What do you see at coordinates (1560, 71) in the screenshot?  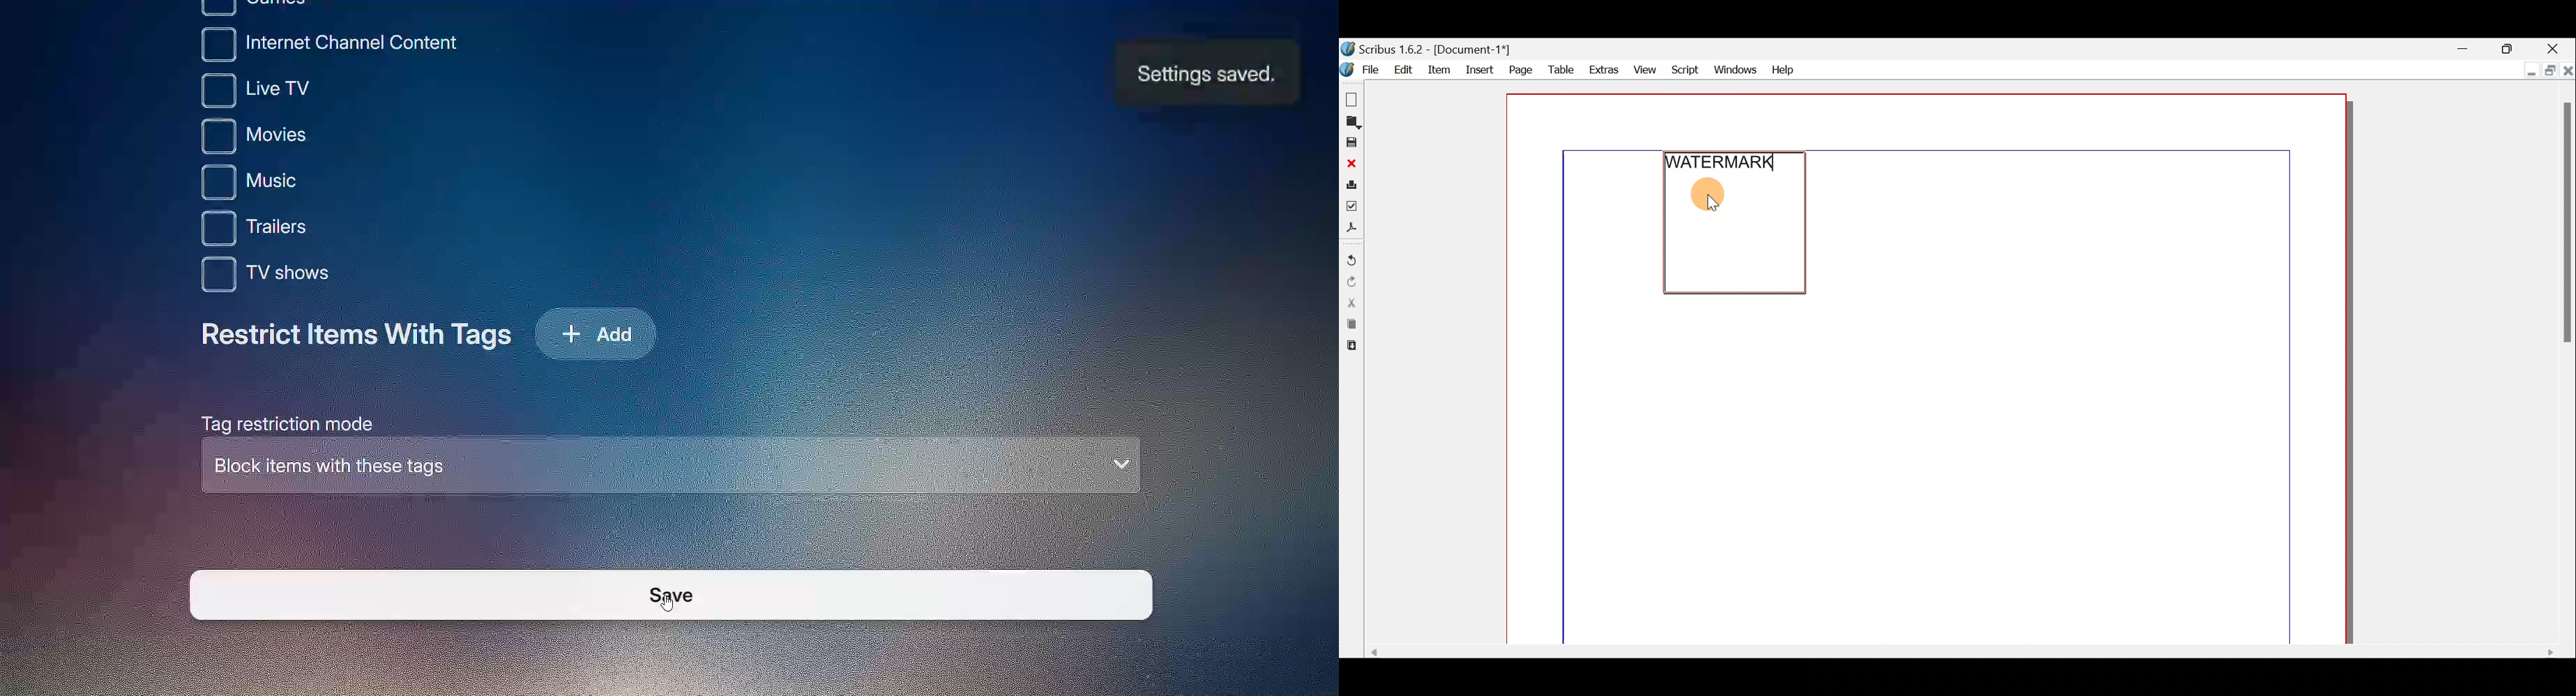 I see `Table` at bounding box center [1560, 71].